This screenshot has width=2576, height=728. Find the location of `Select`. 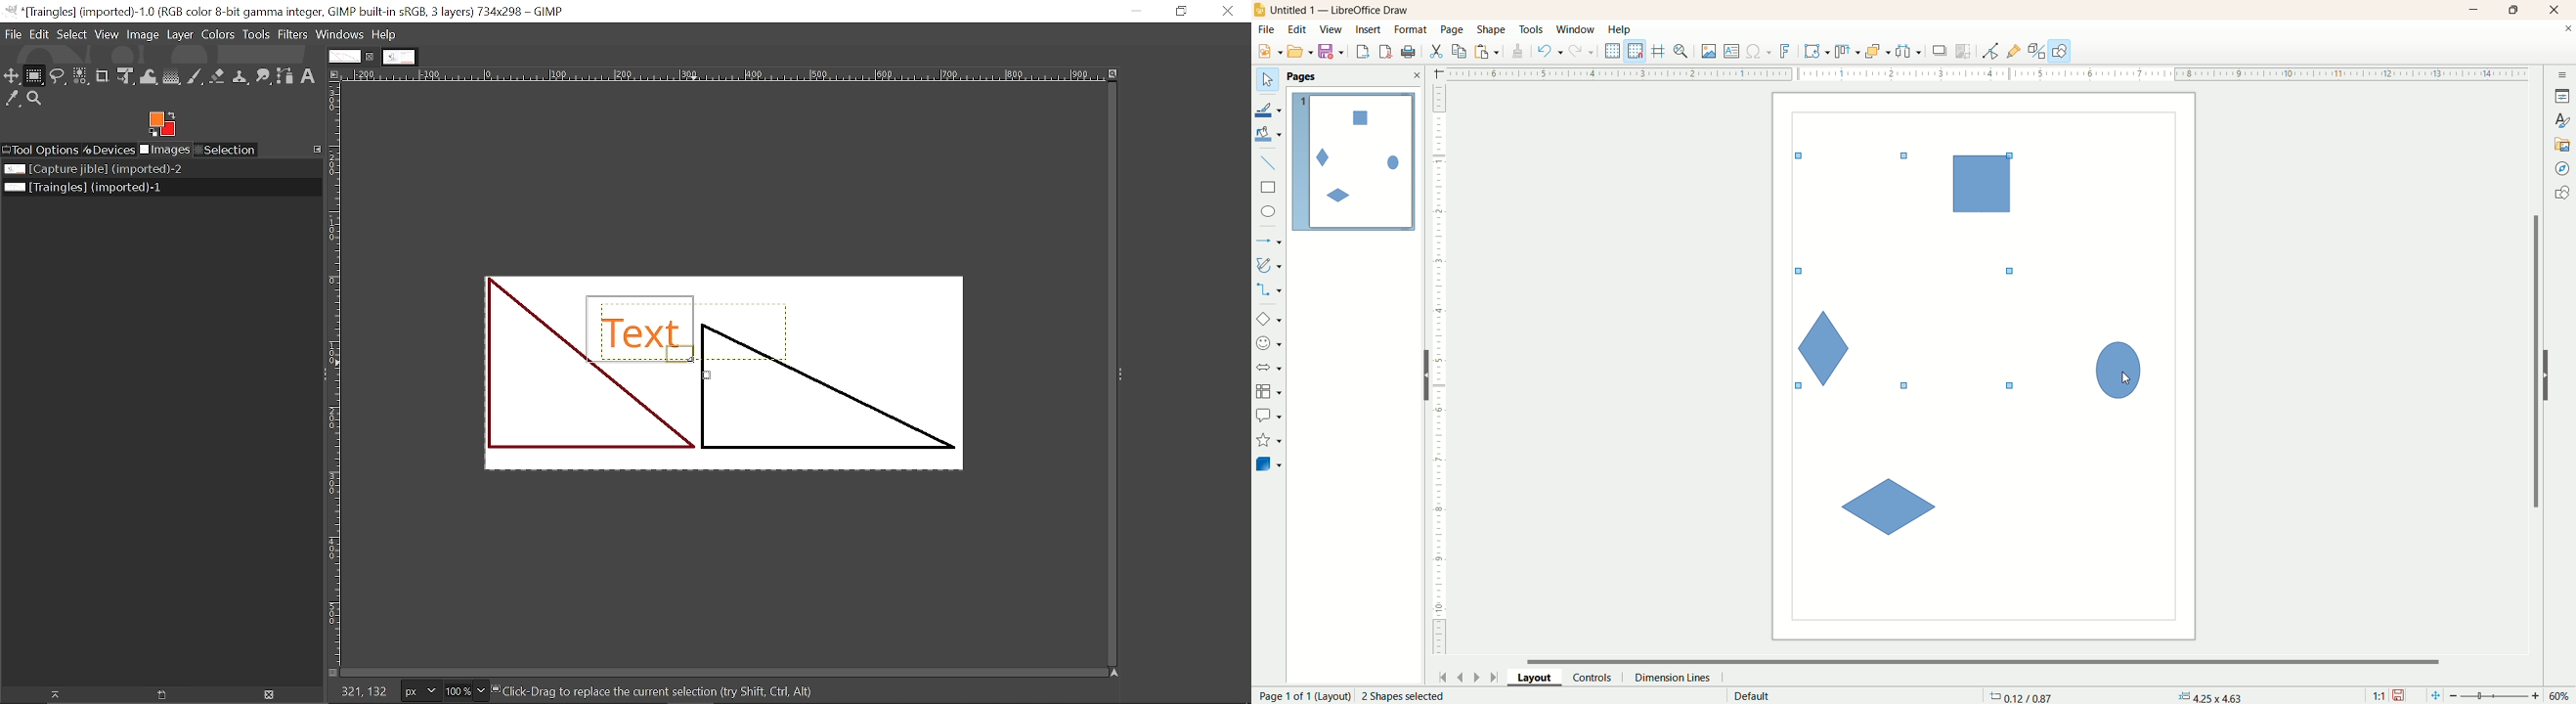

Select is located at coordinates (71, 35).